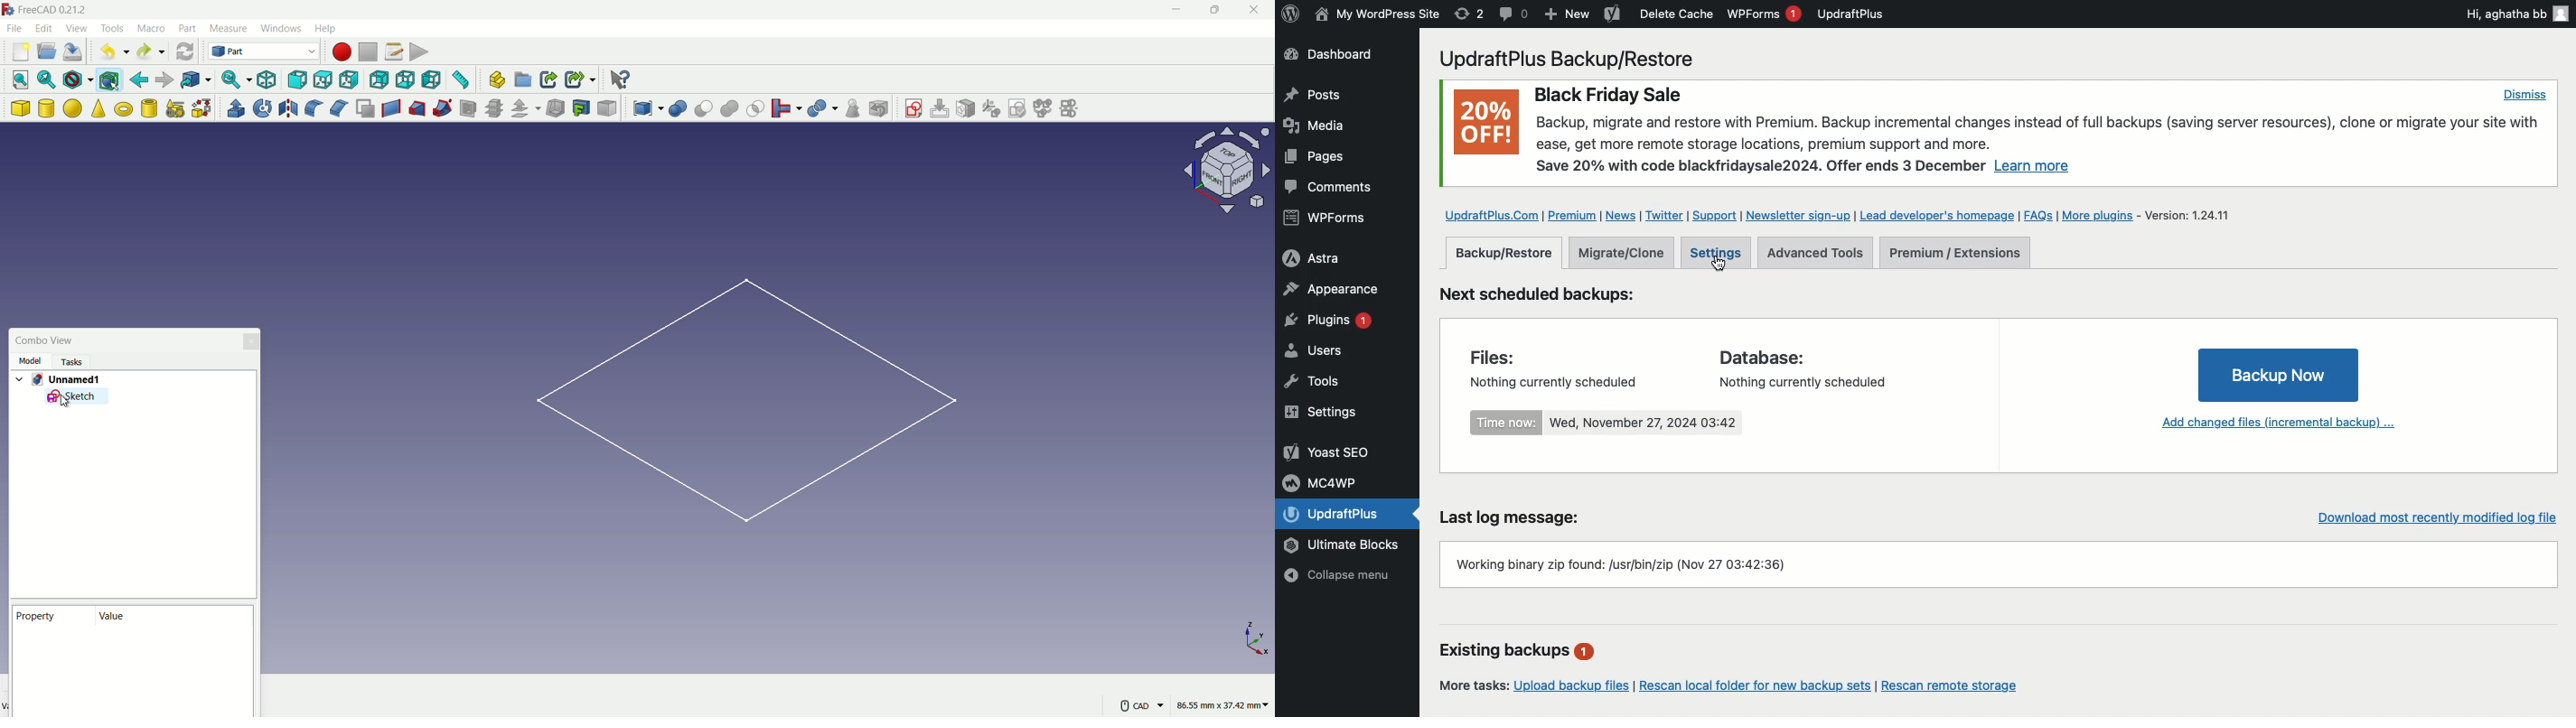  What do you see at coordinates (1719, 265) in the screenshot?
I see `Cursor` at bounding box center [1719, 265].